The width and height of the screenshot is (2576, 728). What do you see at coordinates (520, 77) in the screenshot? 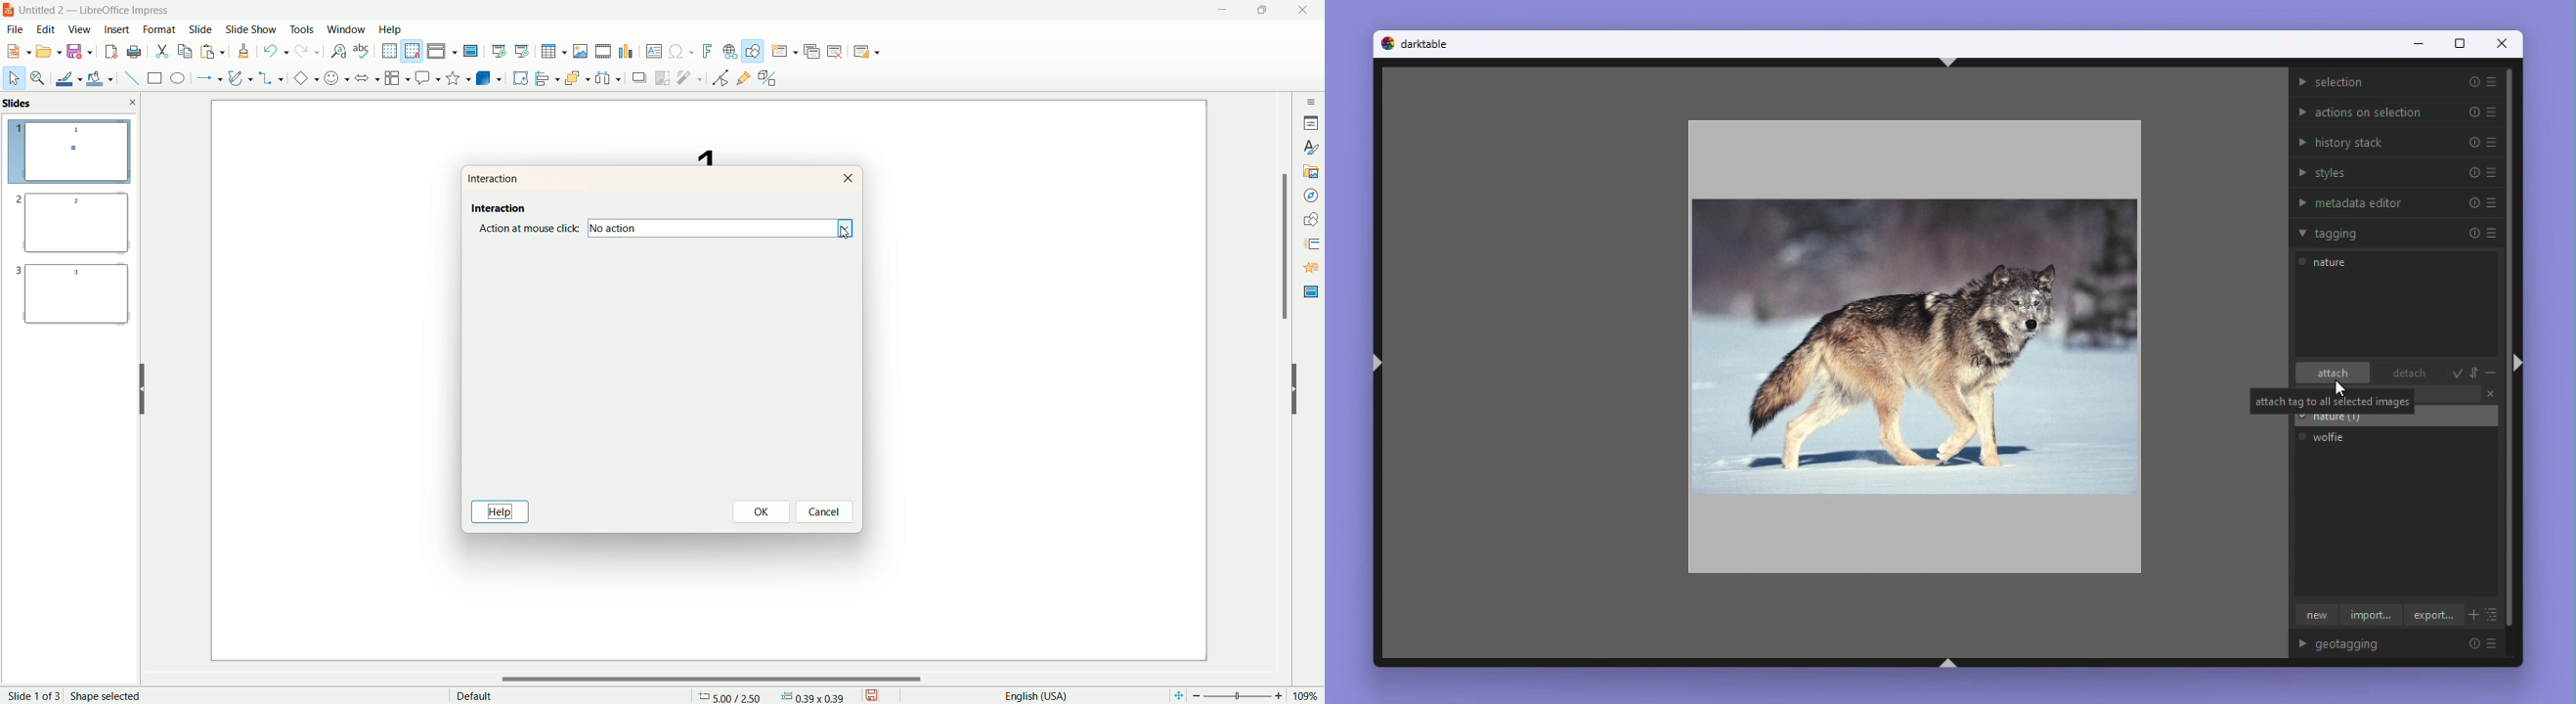
I see `rotate` at bounding box center [520, 77].